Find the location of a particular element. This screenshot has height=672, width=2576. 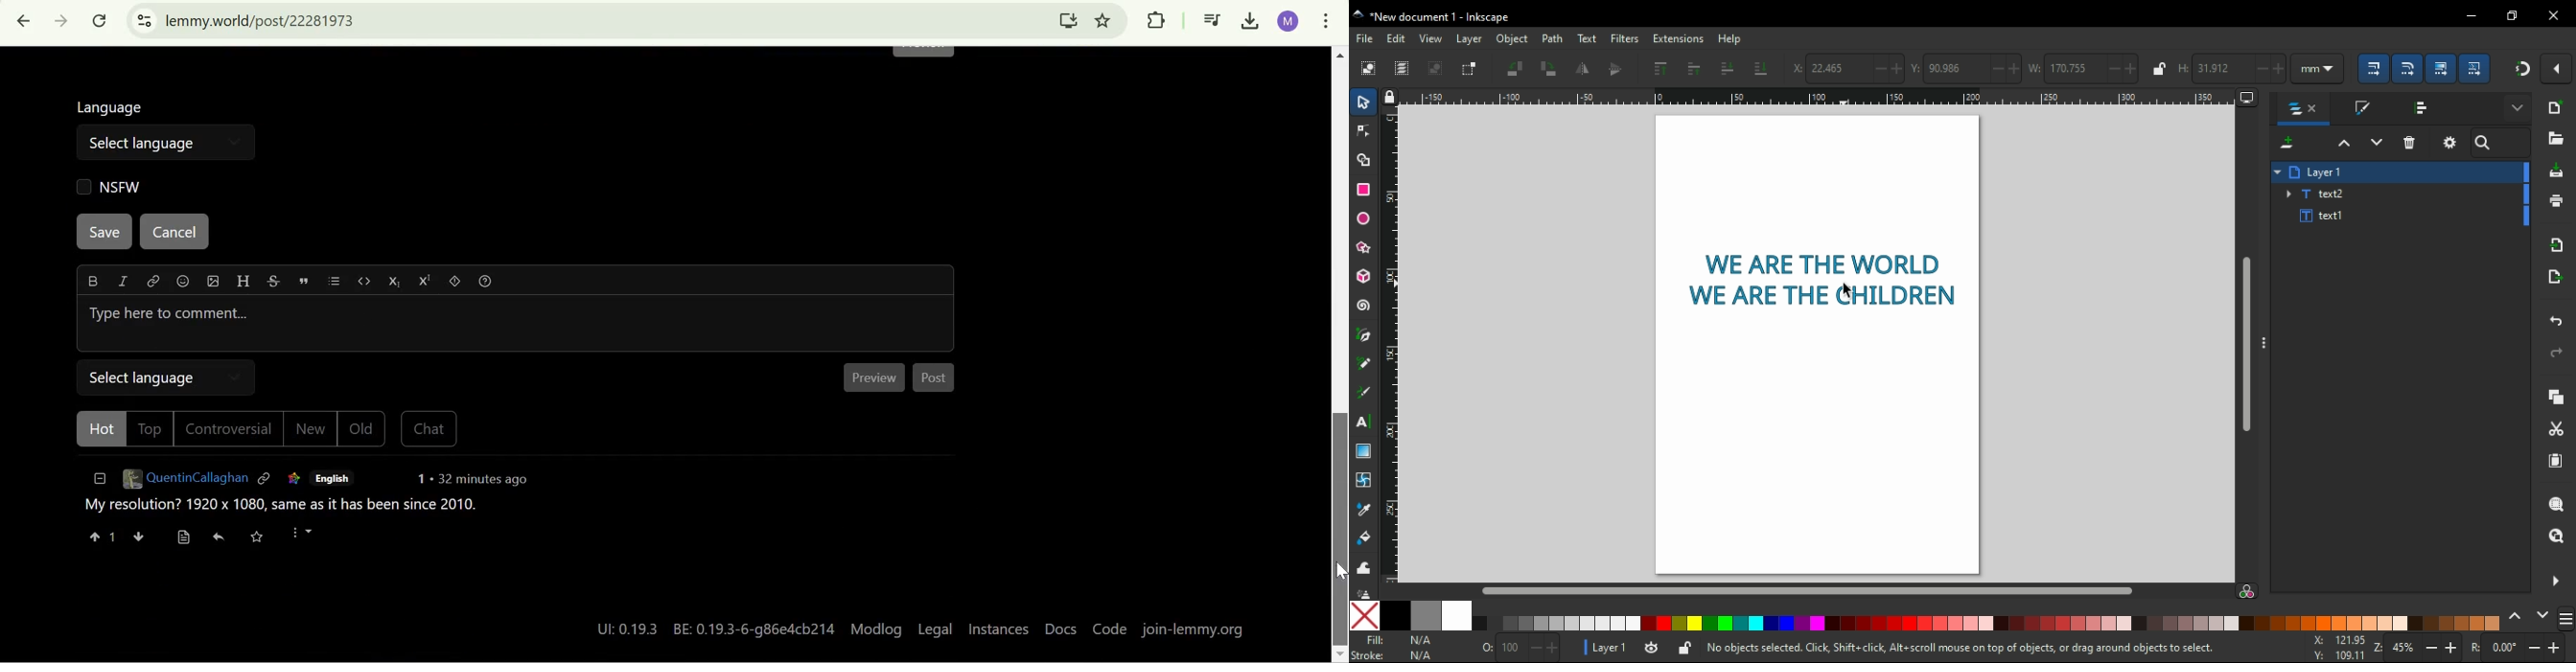

width of selected object is located at coordinates (2083, 67).